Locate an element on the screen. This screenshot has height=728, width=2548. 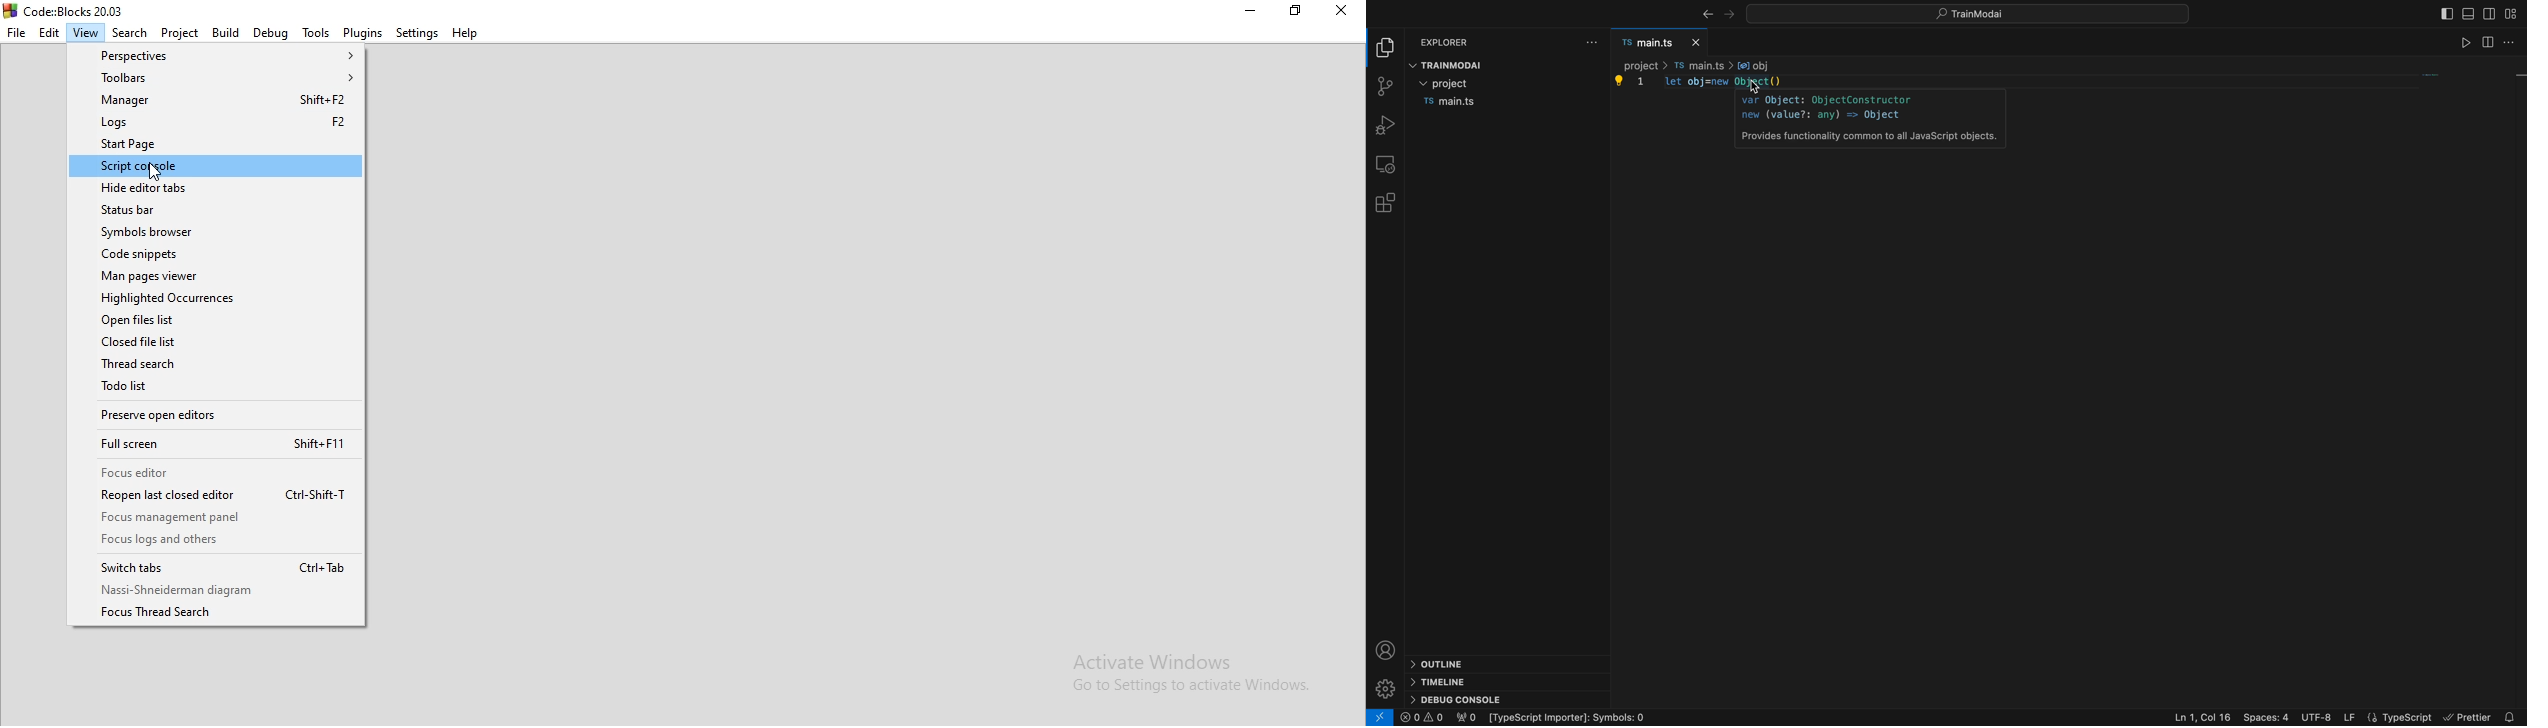
toggle secondary bar is located at coordinates (2488, 13).